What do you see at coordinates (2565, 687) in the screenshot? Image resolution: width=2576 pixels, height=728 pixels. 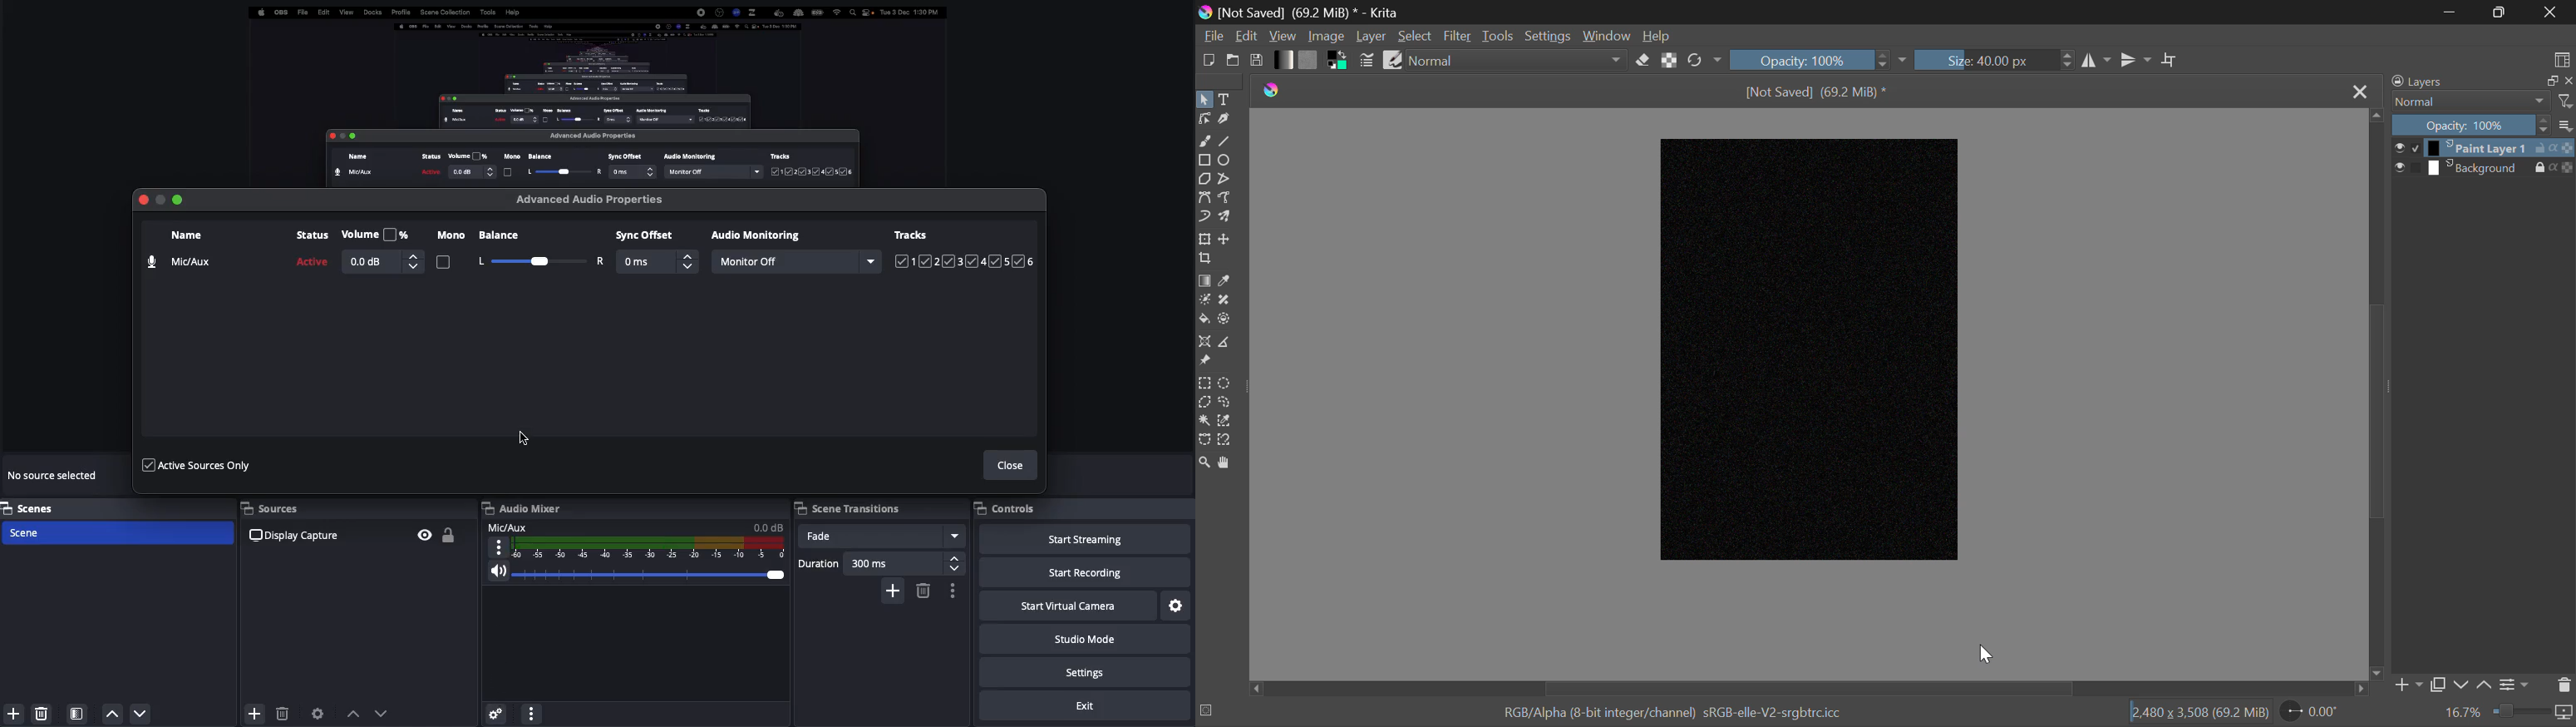 I see `Delete Layer` at bounding box center [2565, 687].